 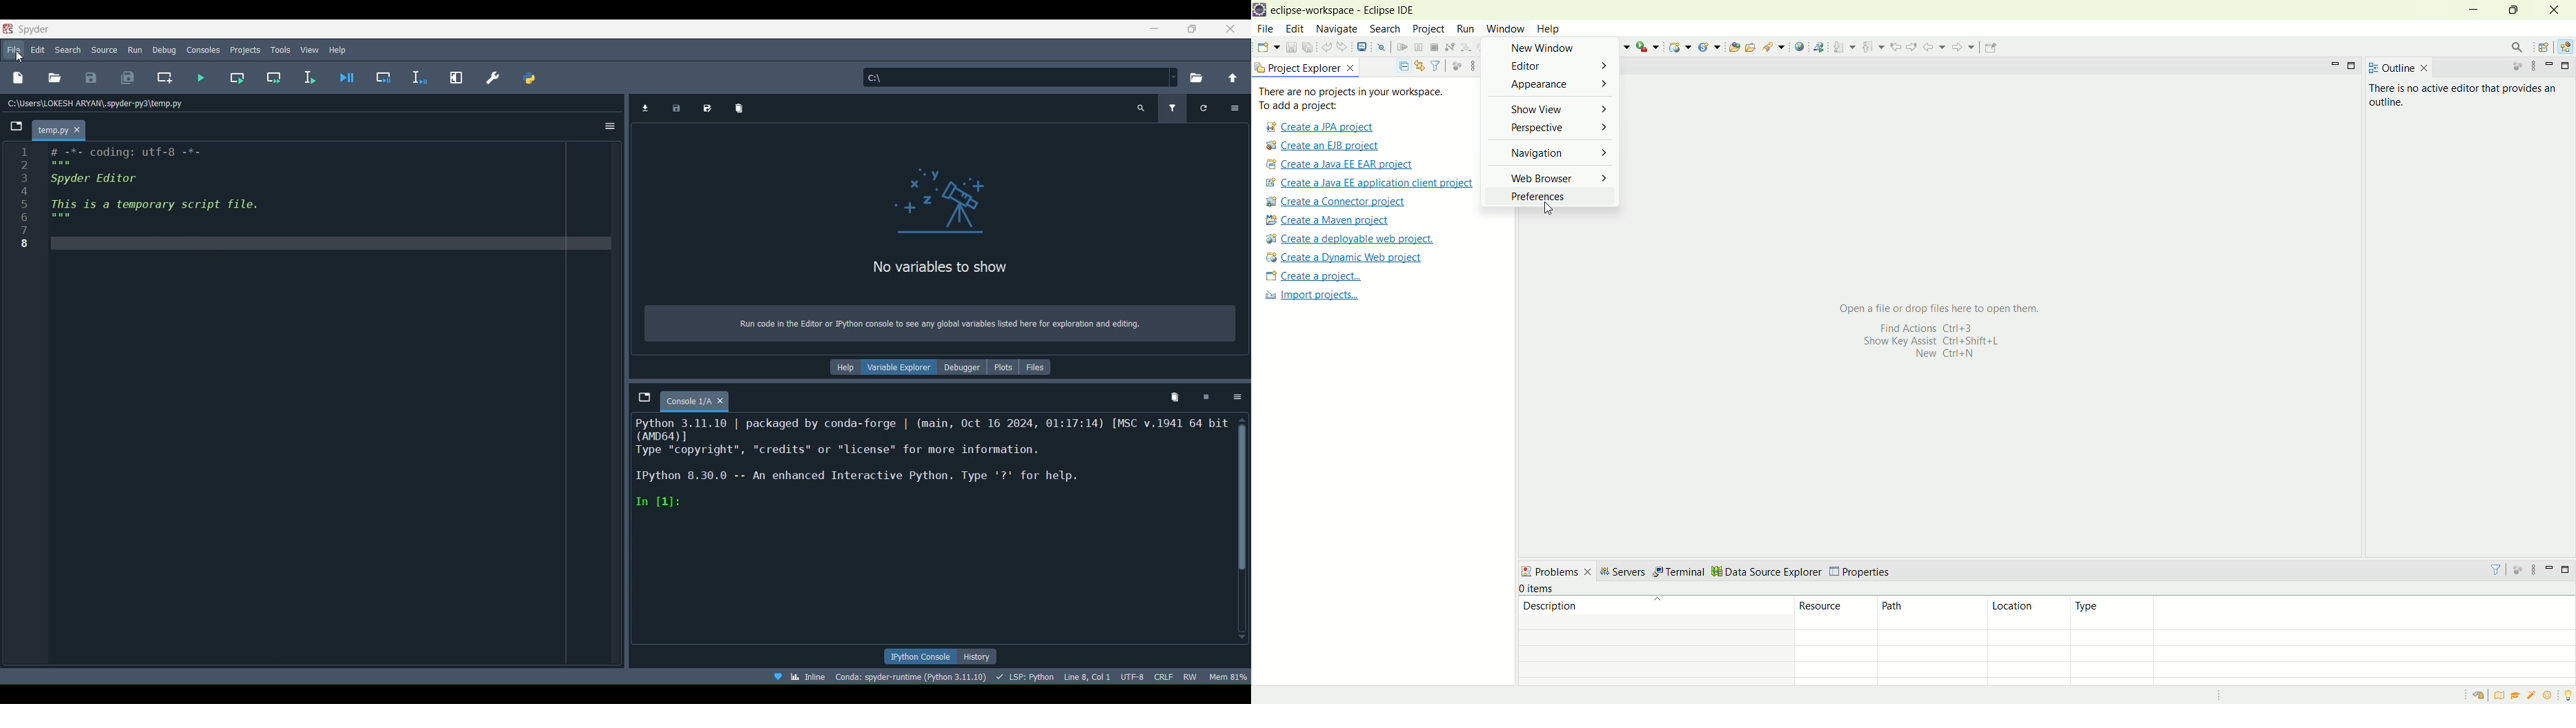 What do you see at coordinates (2475, 10) in the screenshot?
I see `minimize` at bounding box center [2475, 10].